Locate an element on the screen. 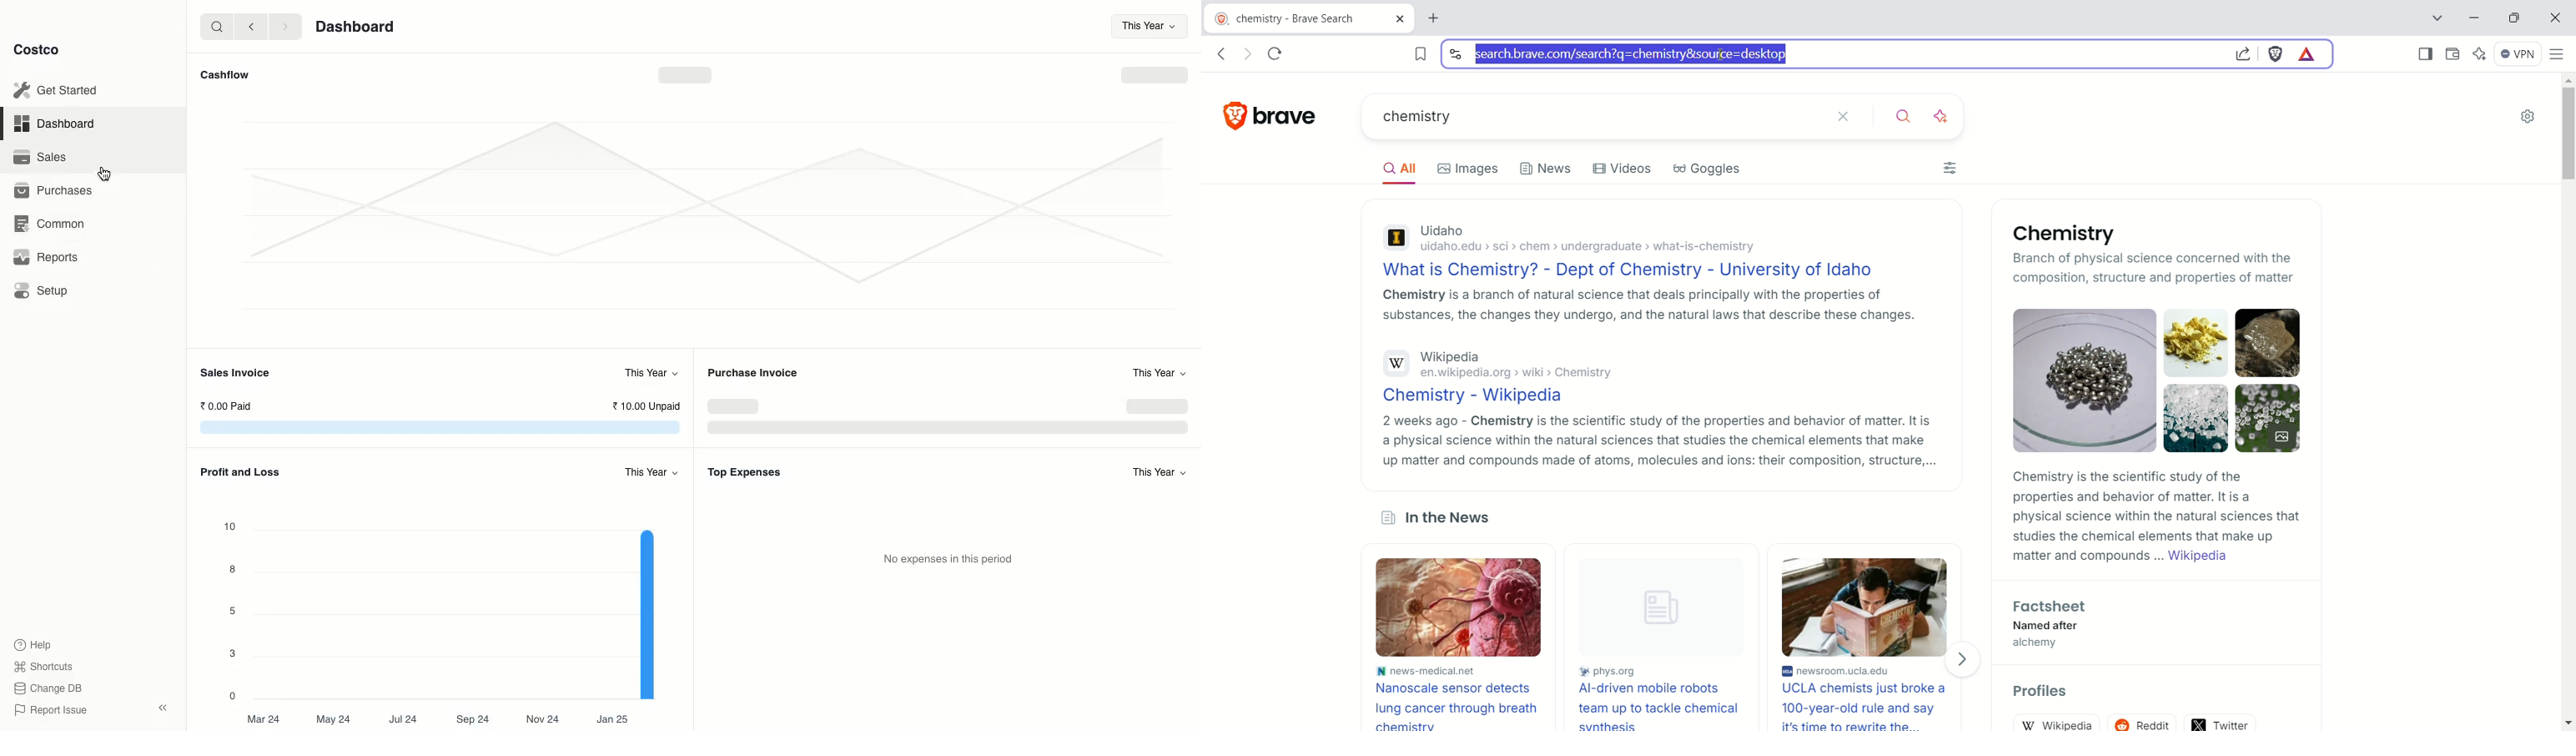 The height and width of the screenshot is (756, 2576). Profit and Loss is located at coordinates (245, 473).